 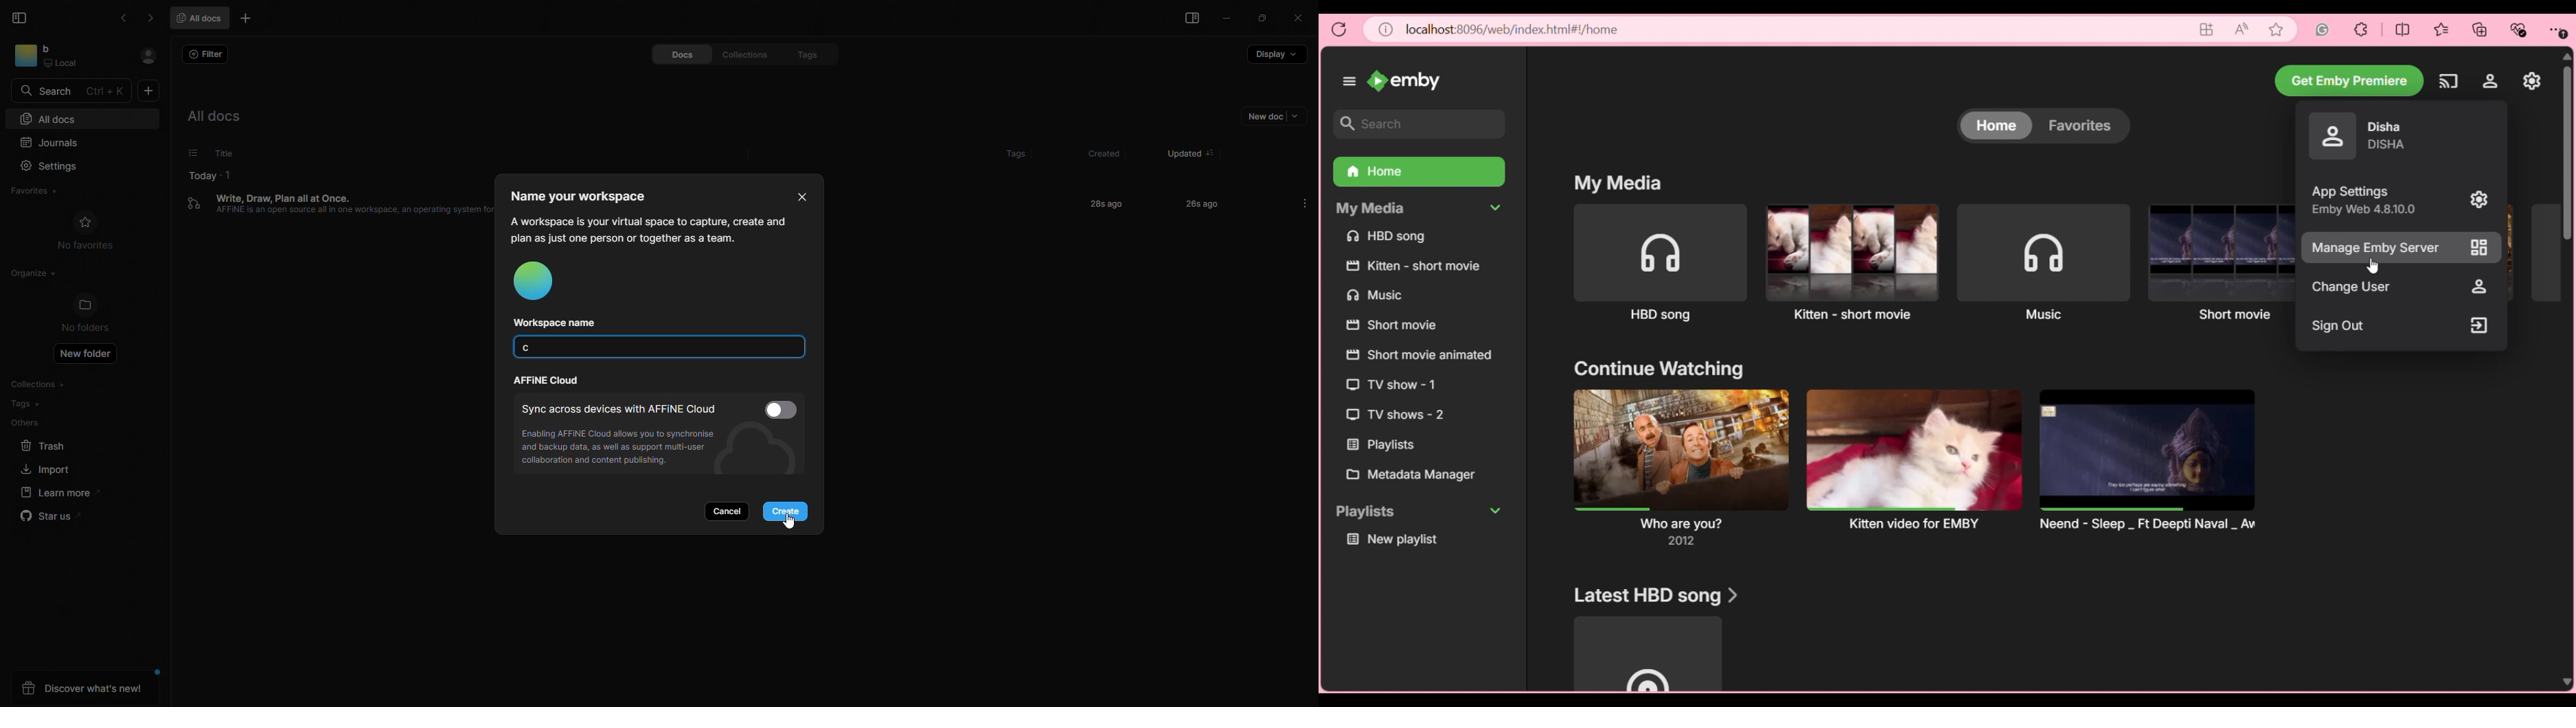 I want to click on localhost8096/web/index.html/home, so click(x=1511, y=29).